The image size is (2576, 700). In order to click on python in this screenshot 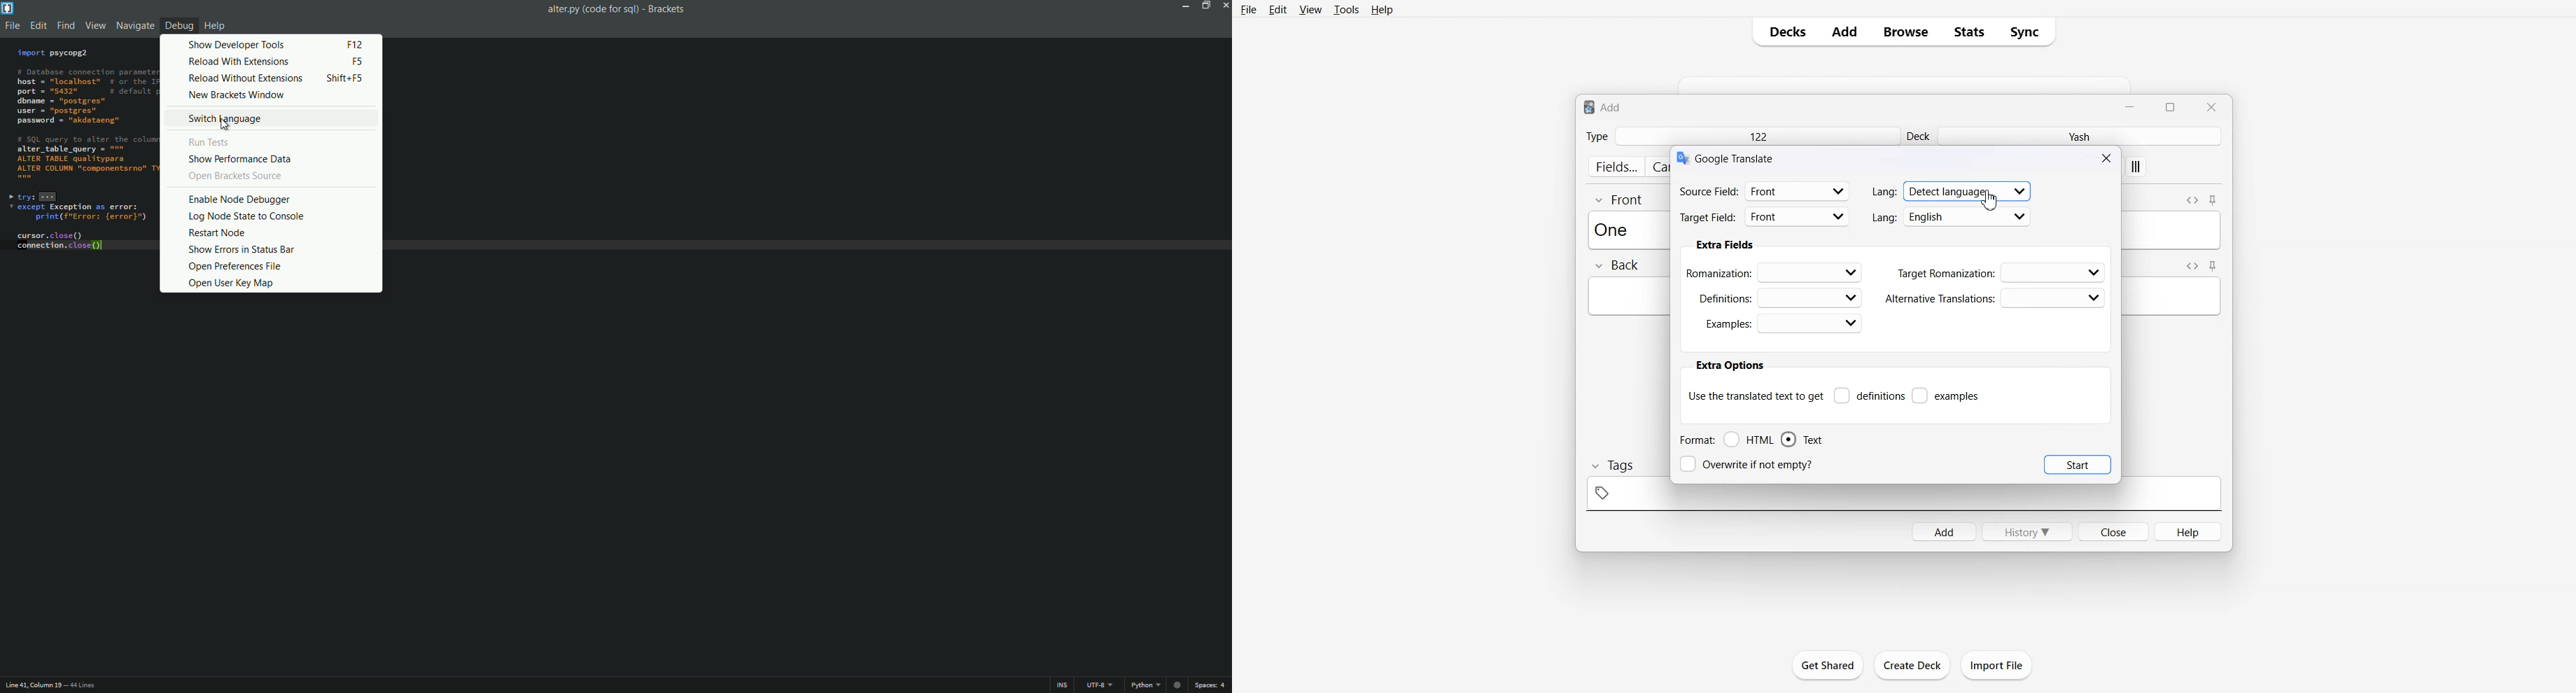, I will do `click(1146, 685)`.